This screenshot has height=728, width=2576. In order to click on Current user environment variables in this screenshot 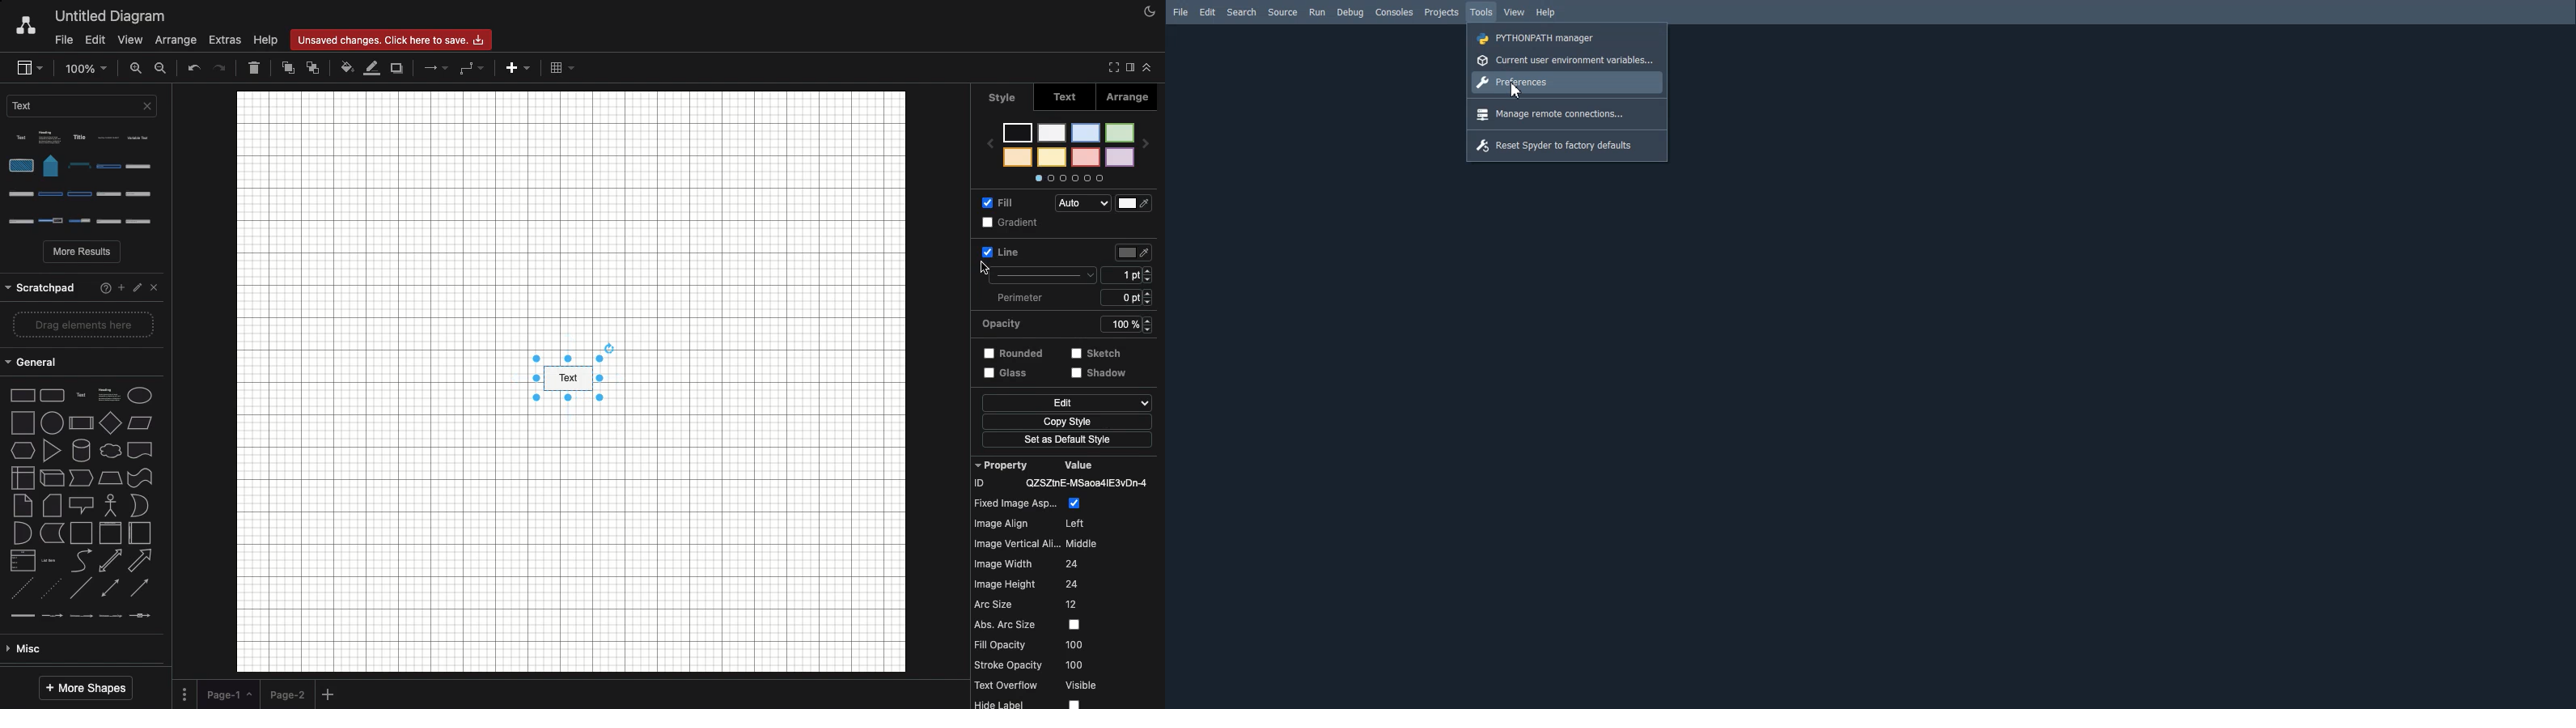, I will do `click(1567, 60)`.